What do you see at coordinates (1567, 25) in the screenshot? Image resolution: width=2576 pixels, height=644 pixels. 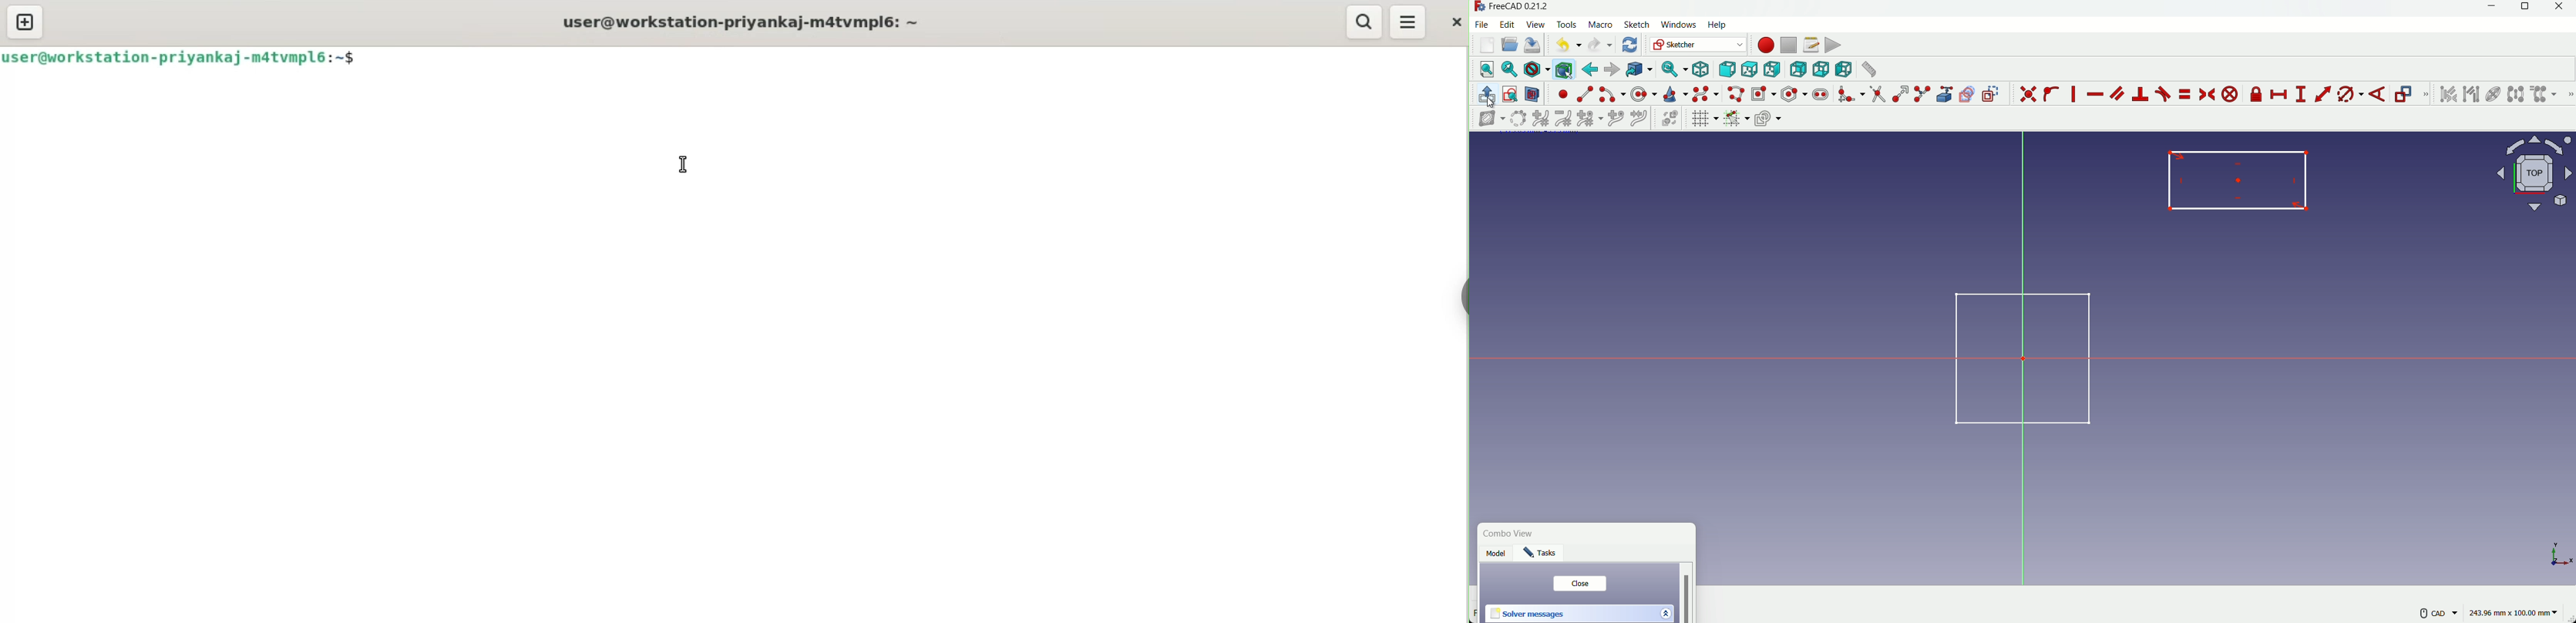 I see `tools menu` at bounding box center [1567, 25].